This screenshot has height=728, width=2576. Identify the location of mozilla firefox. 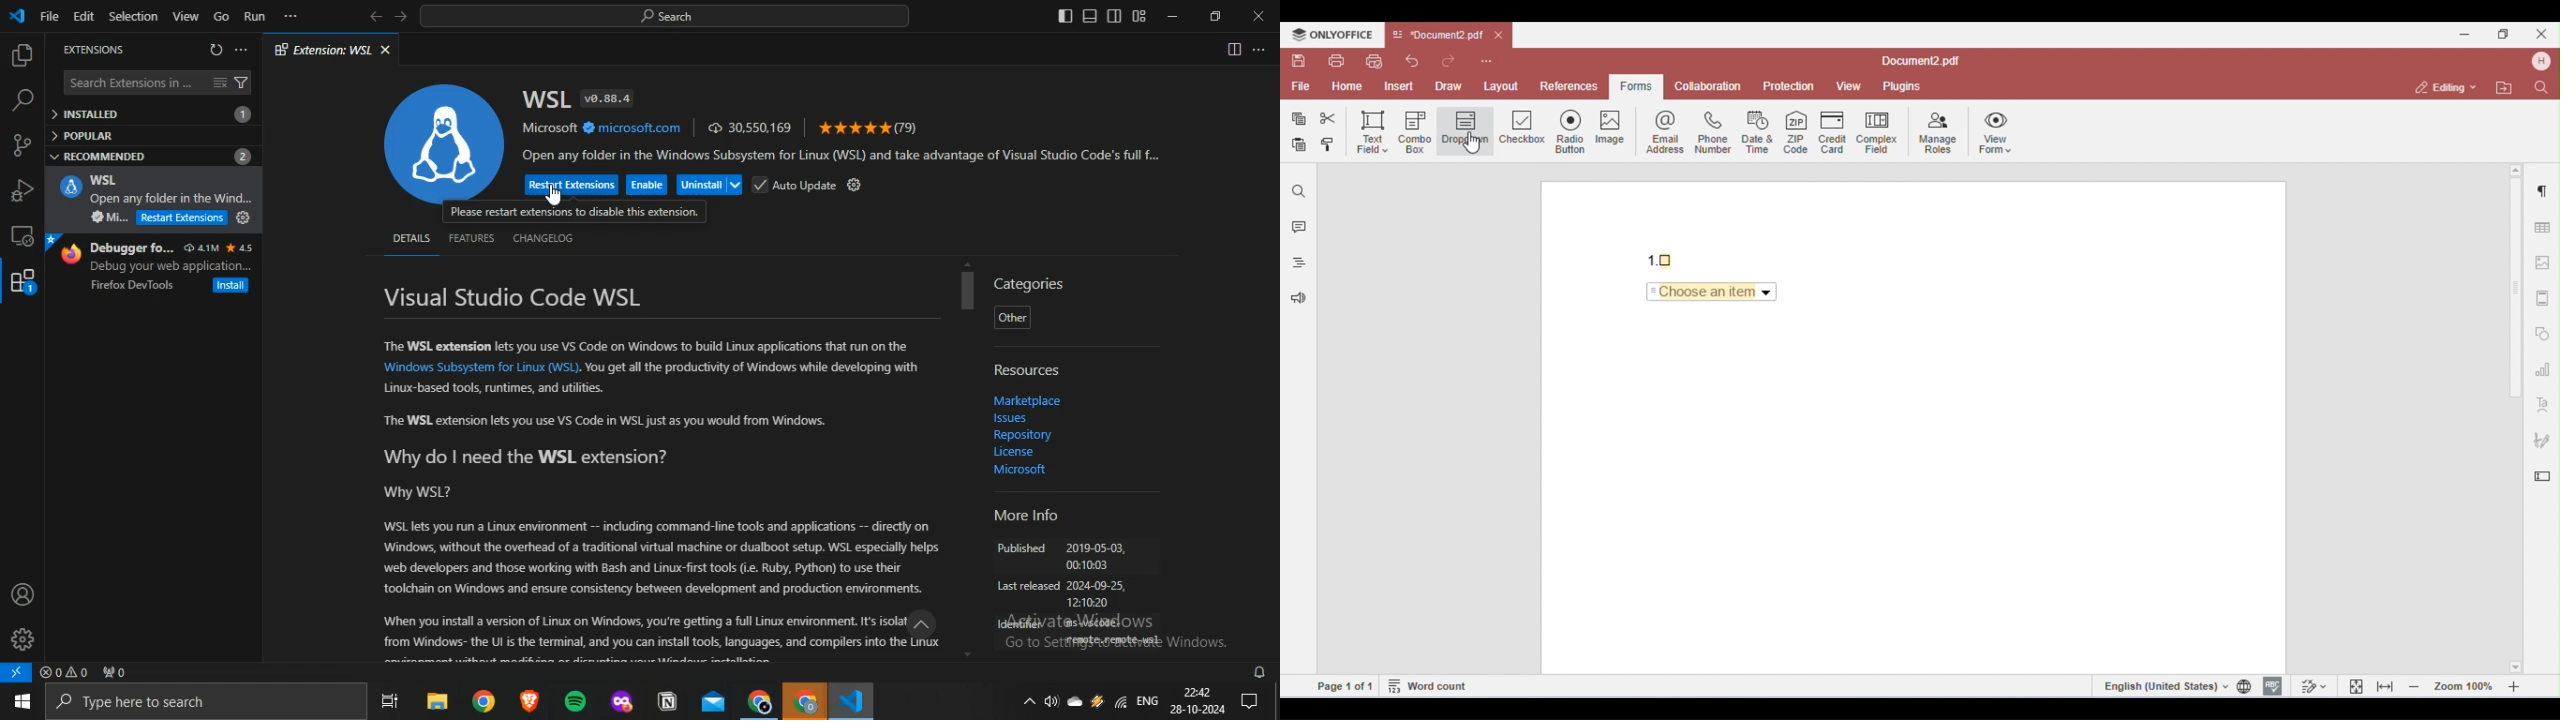
(622, 700).